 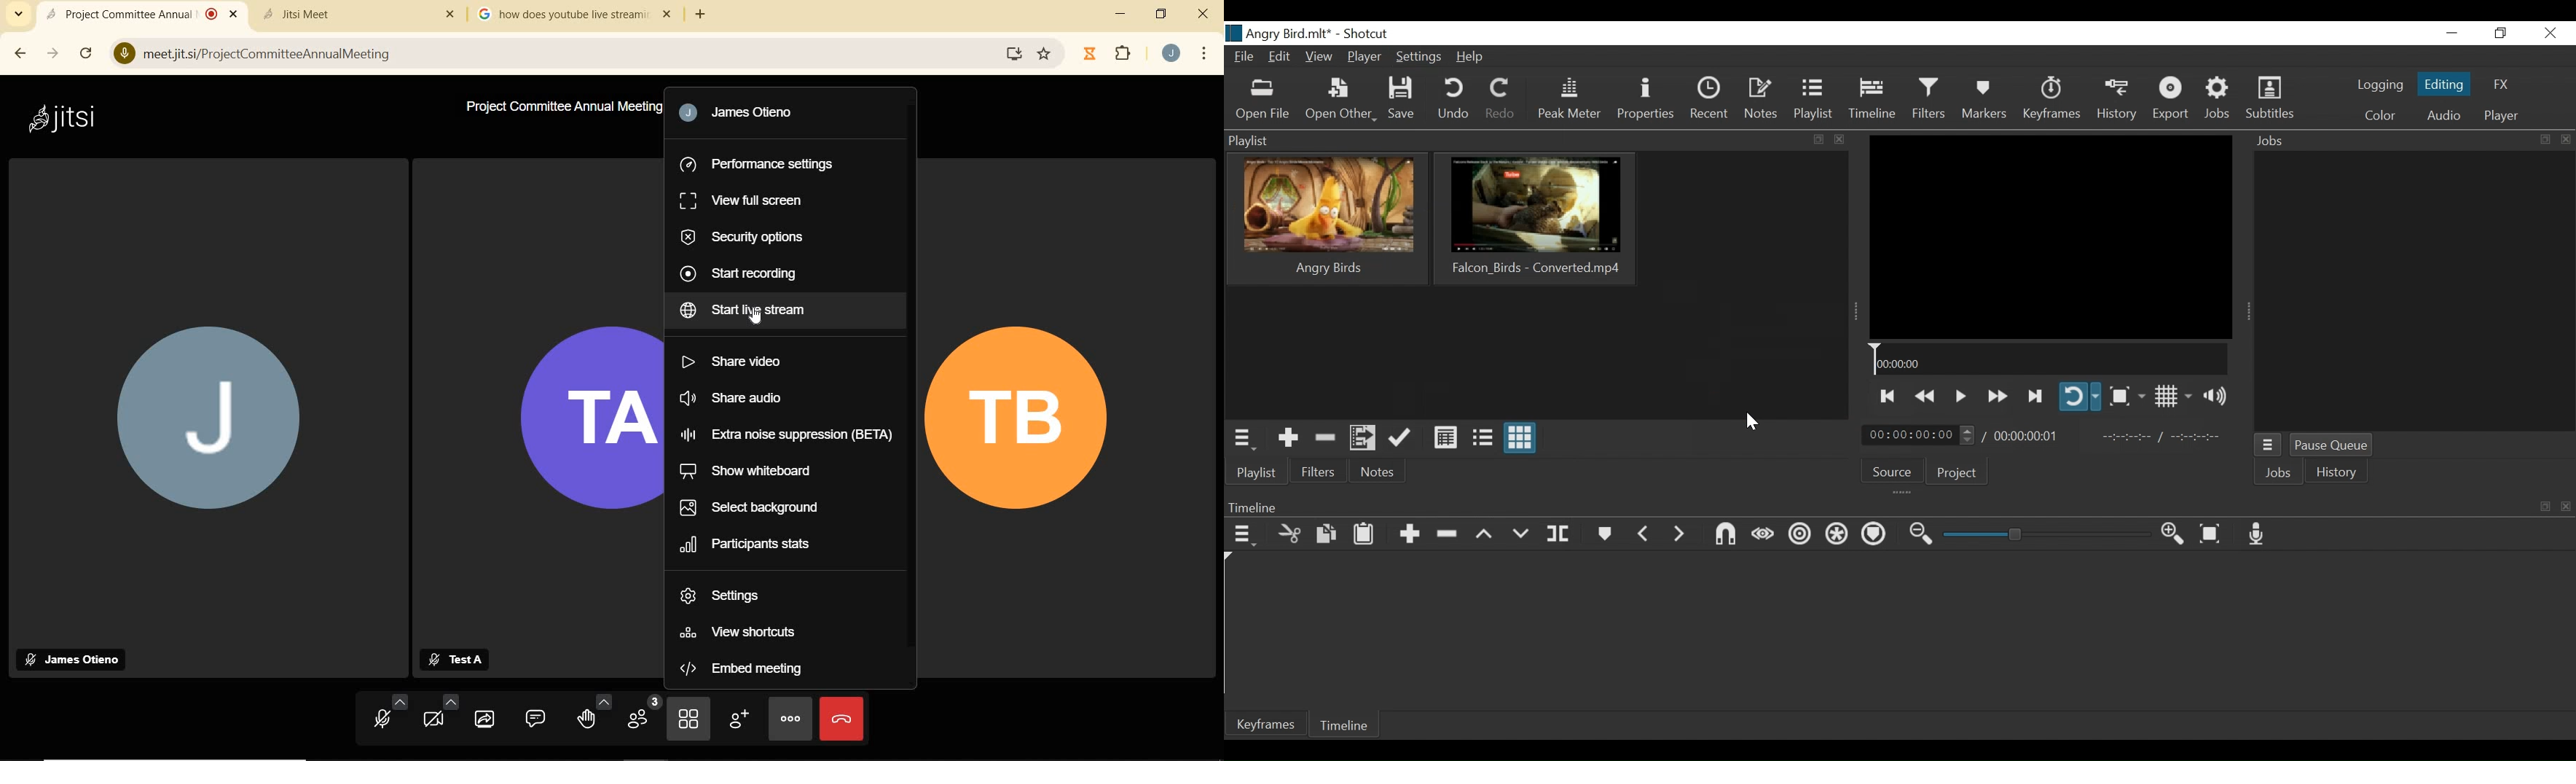 What do you see at coordinates (1264, 101) in the screenshot?
I see `Open File` at bounding box center [1264, 101].